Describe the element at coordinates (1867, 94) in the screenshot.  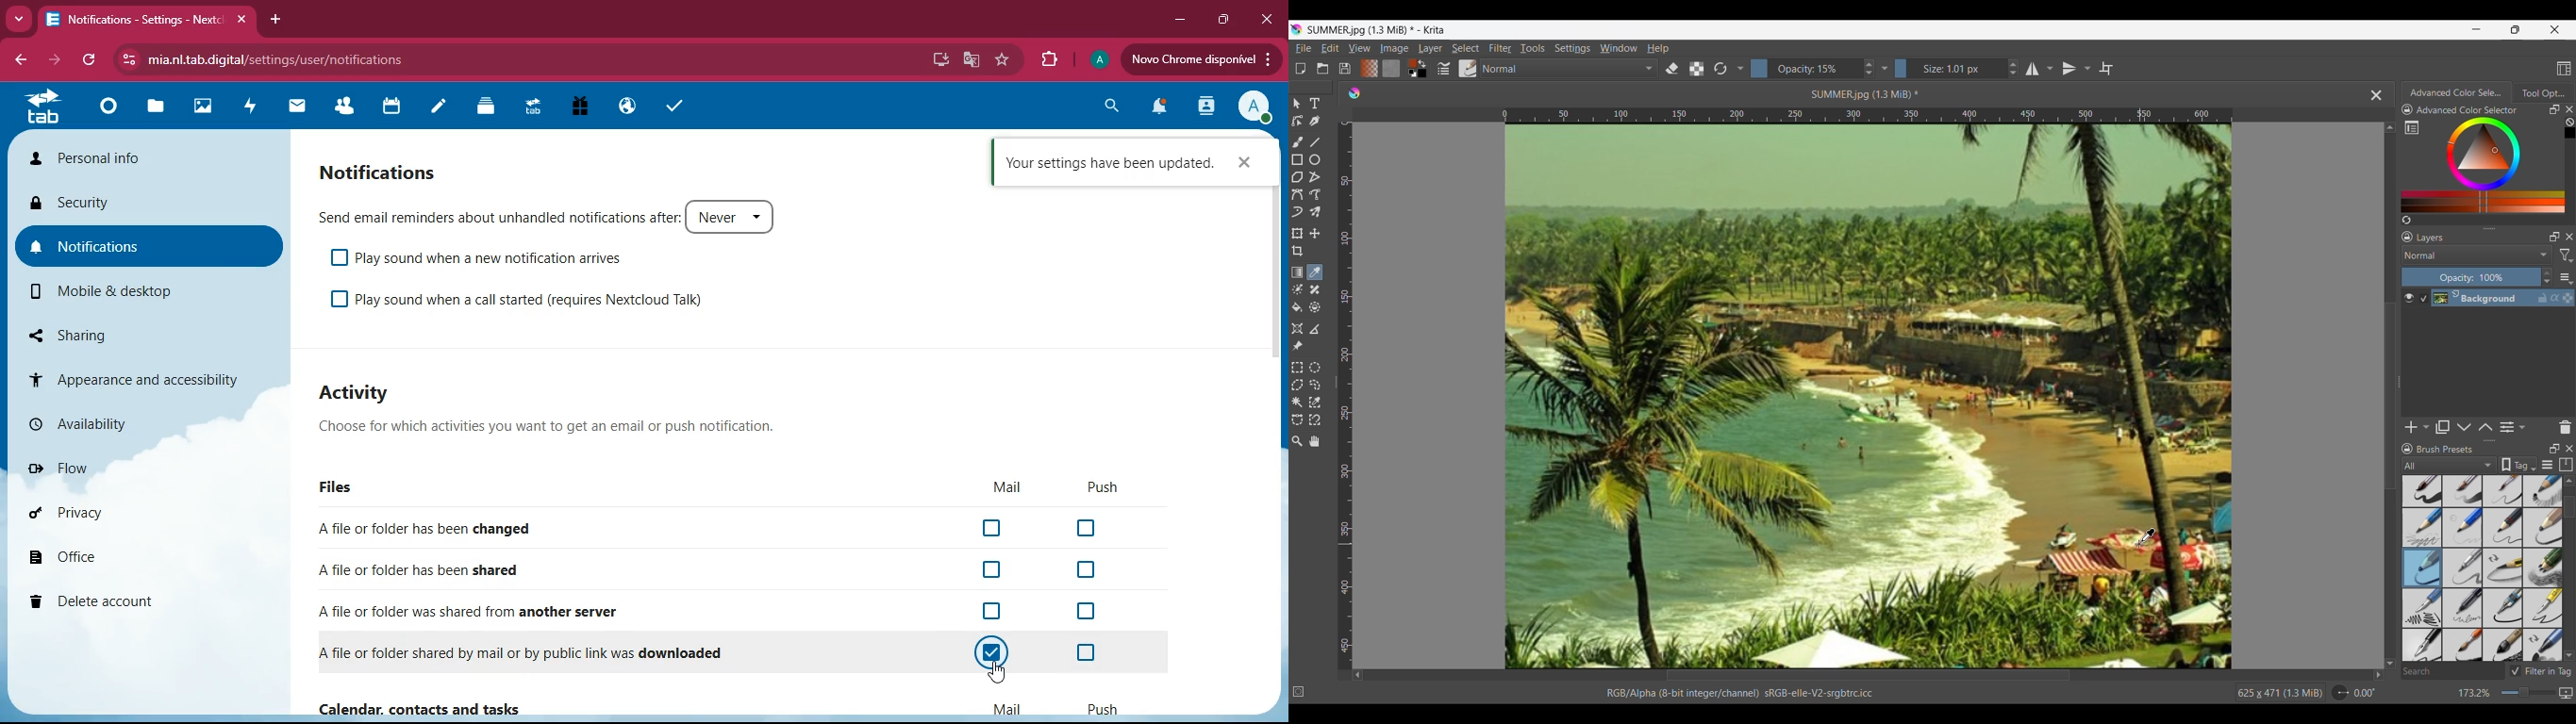
I see `SUMMER jpg (1.3 MiB) *` at that location.